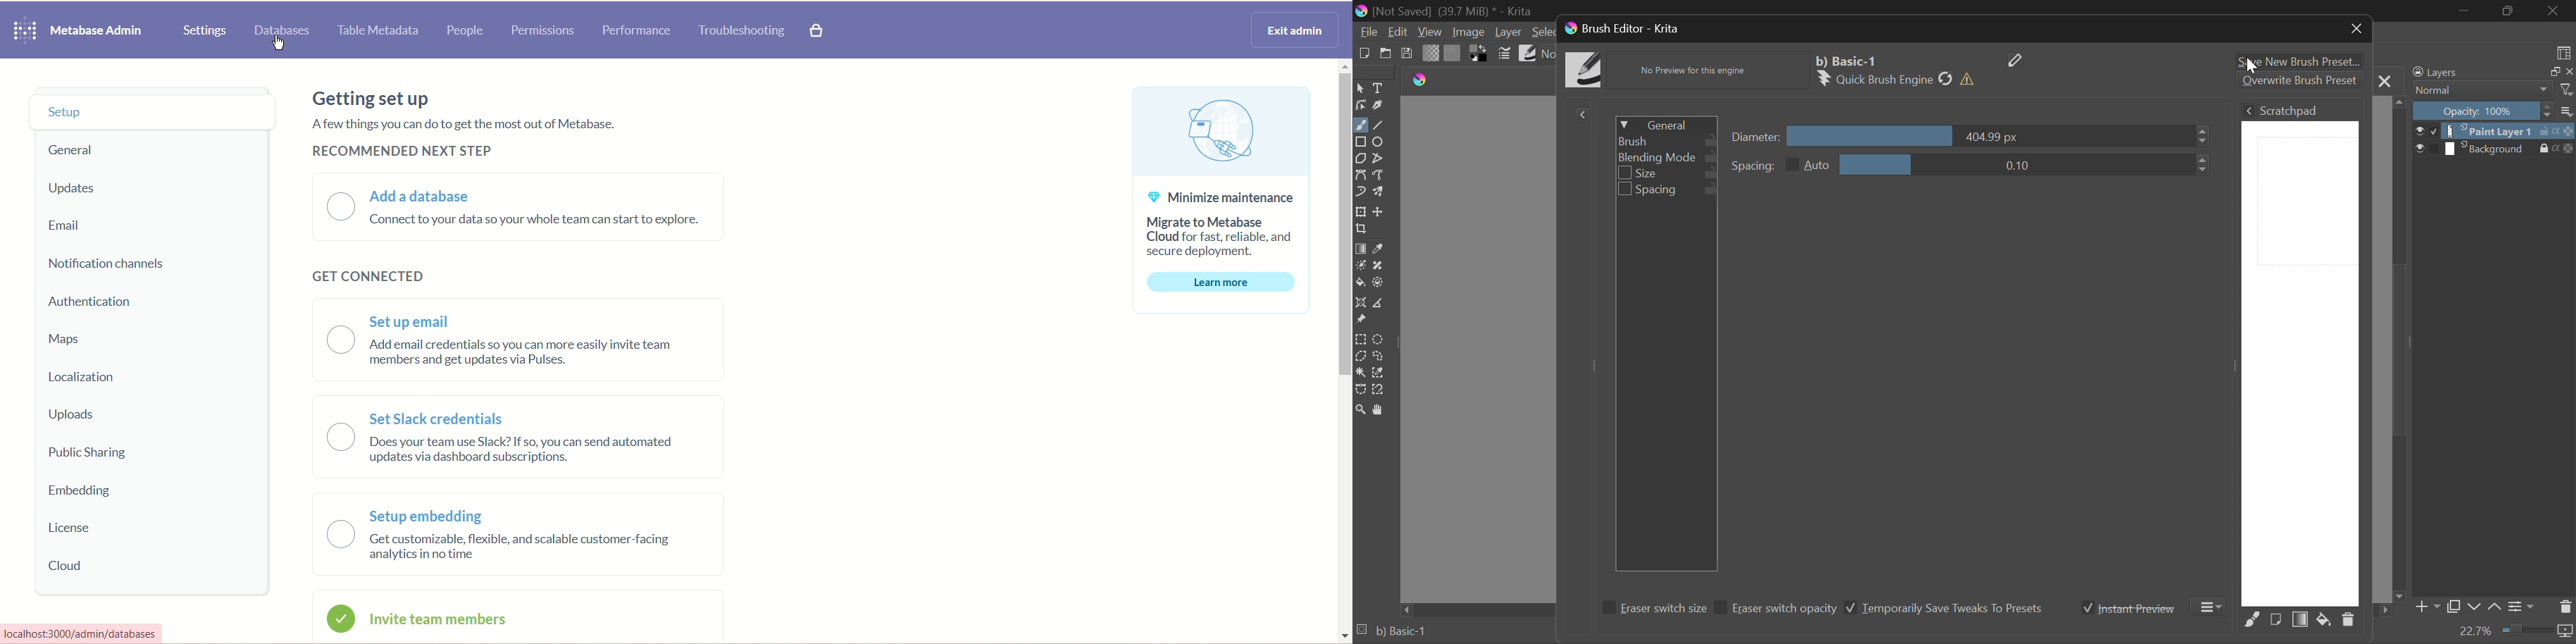 The image size is (2576, 644). Describe the element at coordinates (1379, 265) in the screenshot. I see `Smart Patch Tool` at that location.